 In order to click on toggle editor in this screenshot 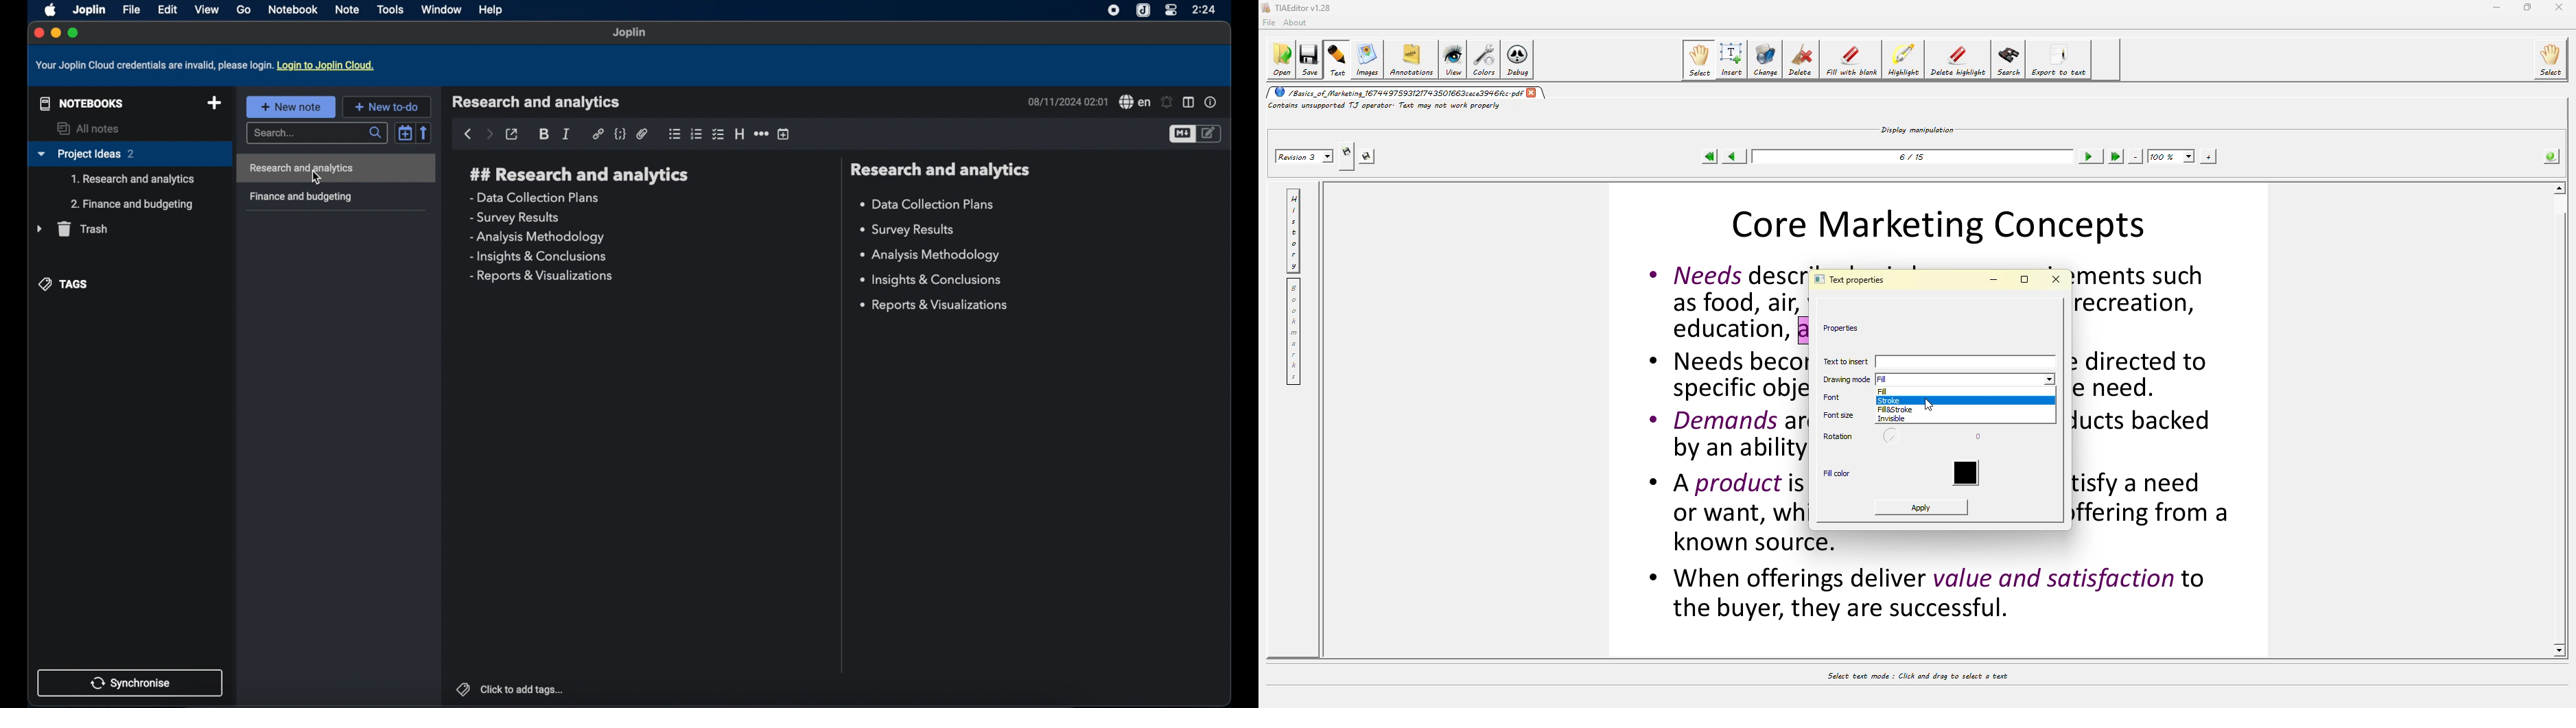, I will do `click(1211, 133)`.